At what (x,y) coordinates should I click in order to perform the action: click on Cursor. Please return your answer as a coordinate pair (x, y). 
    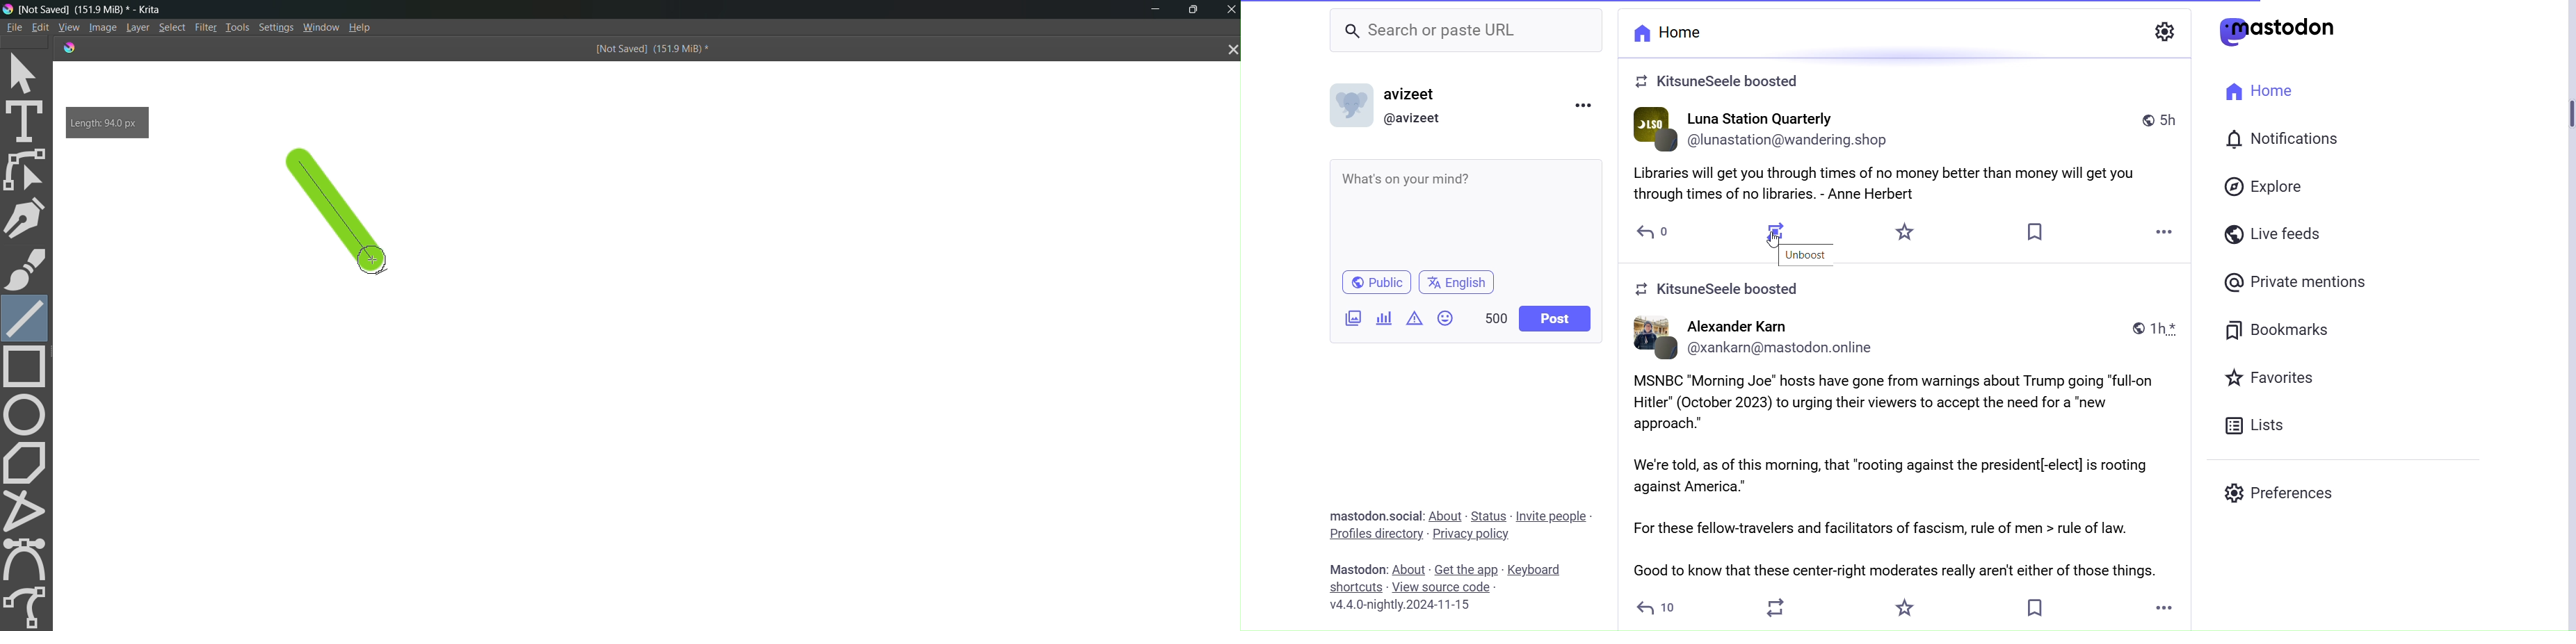
    Looking at the image, I should click on (1773, 241).